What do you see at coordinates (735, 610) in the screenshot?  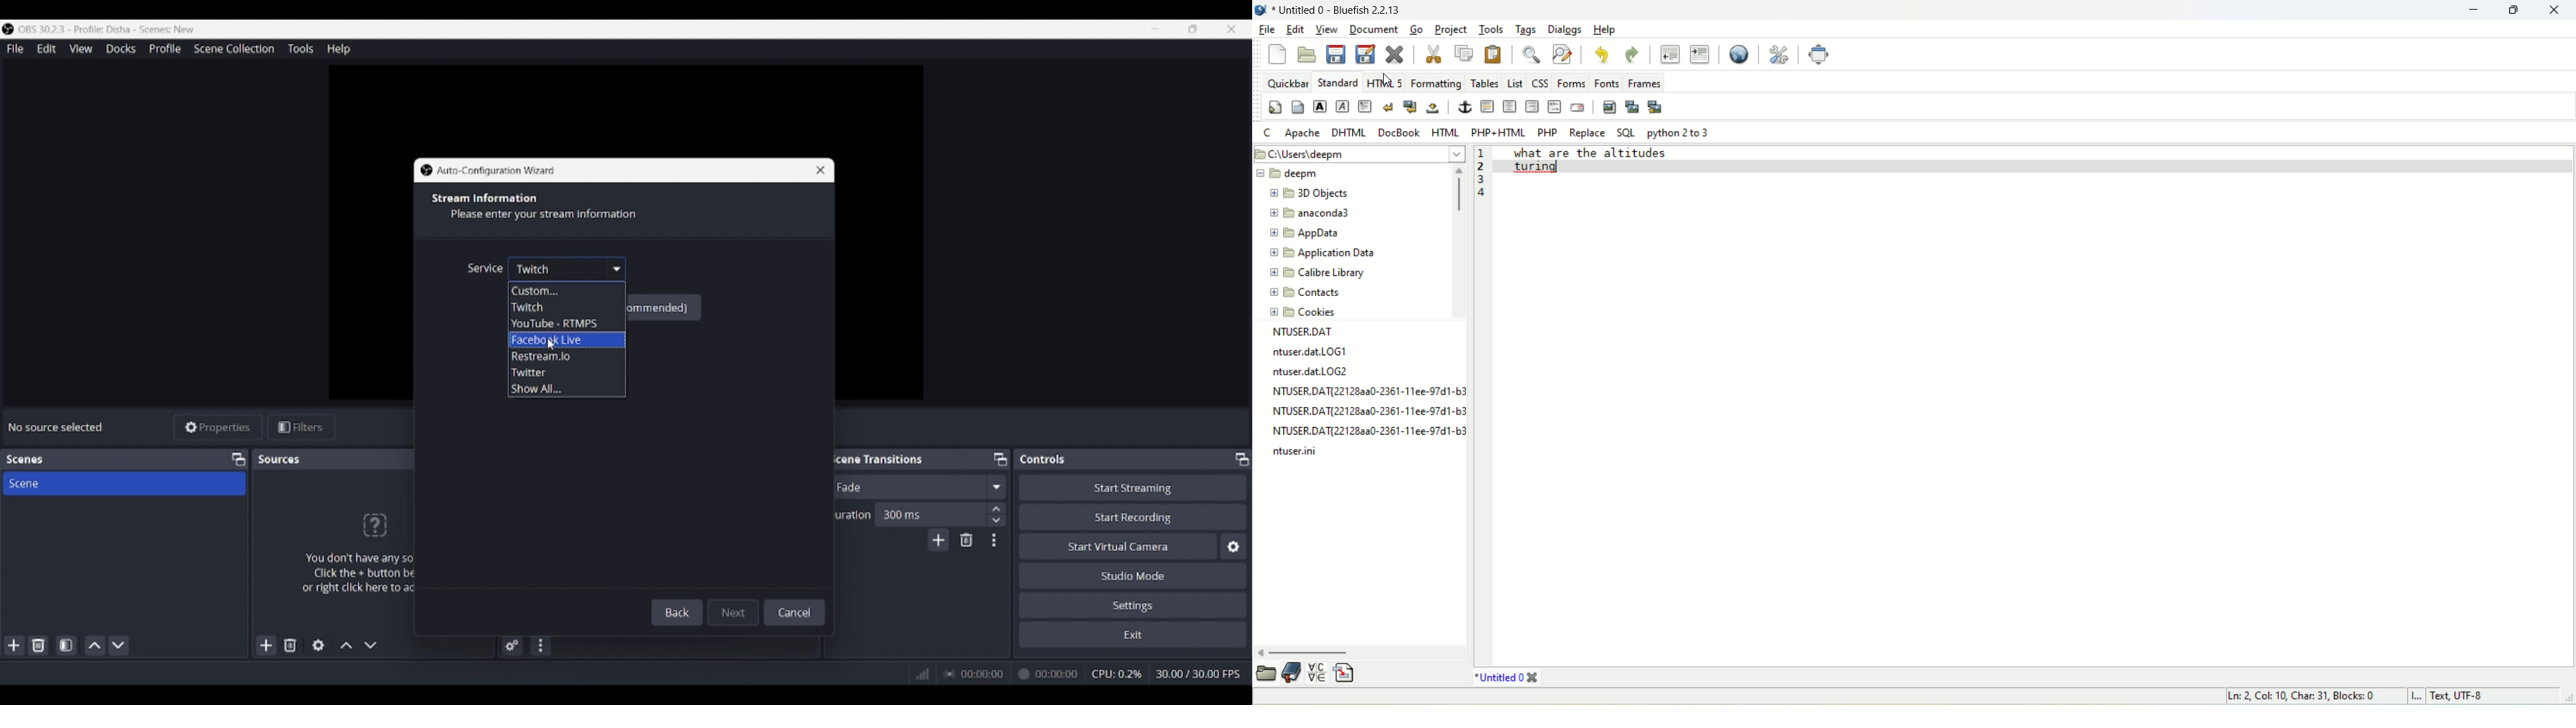 I see `Next` at bounding box center [735, 610].